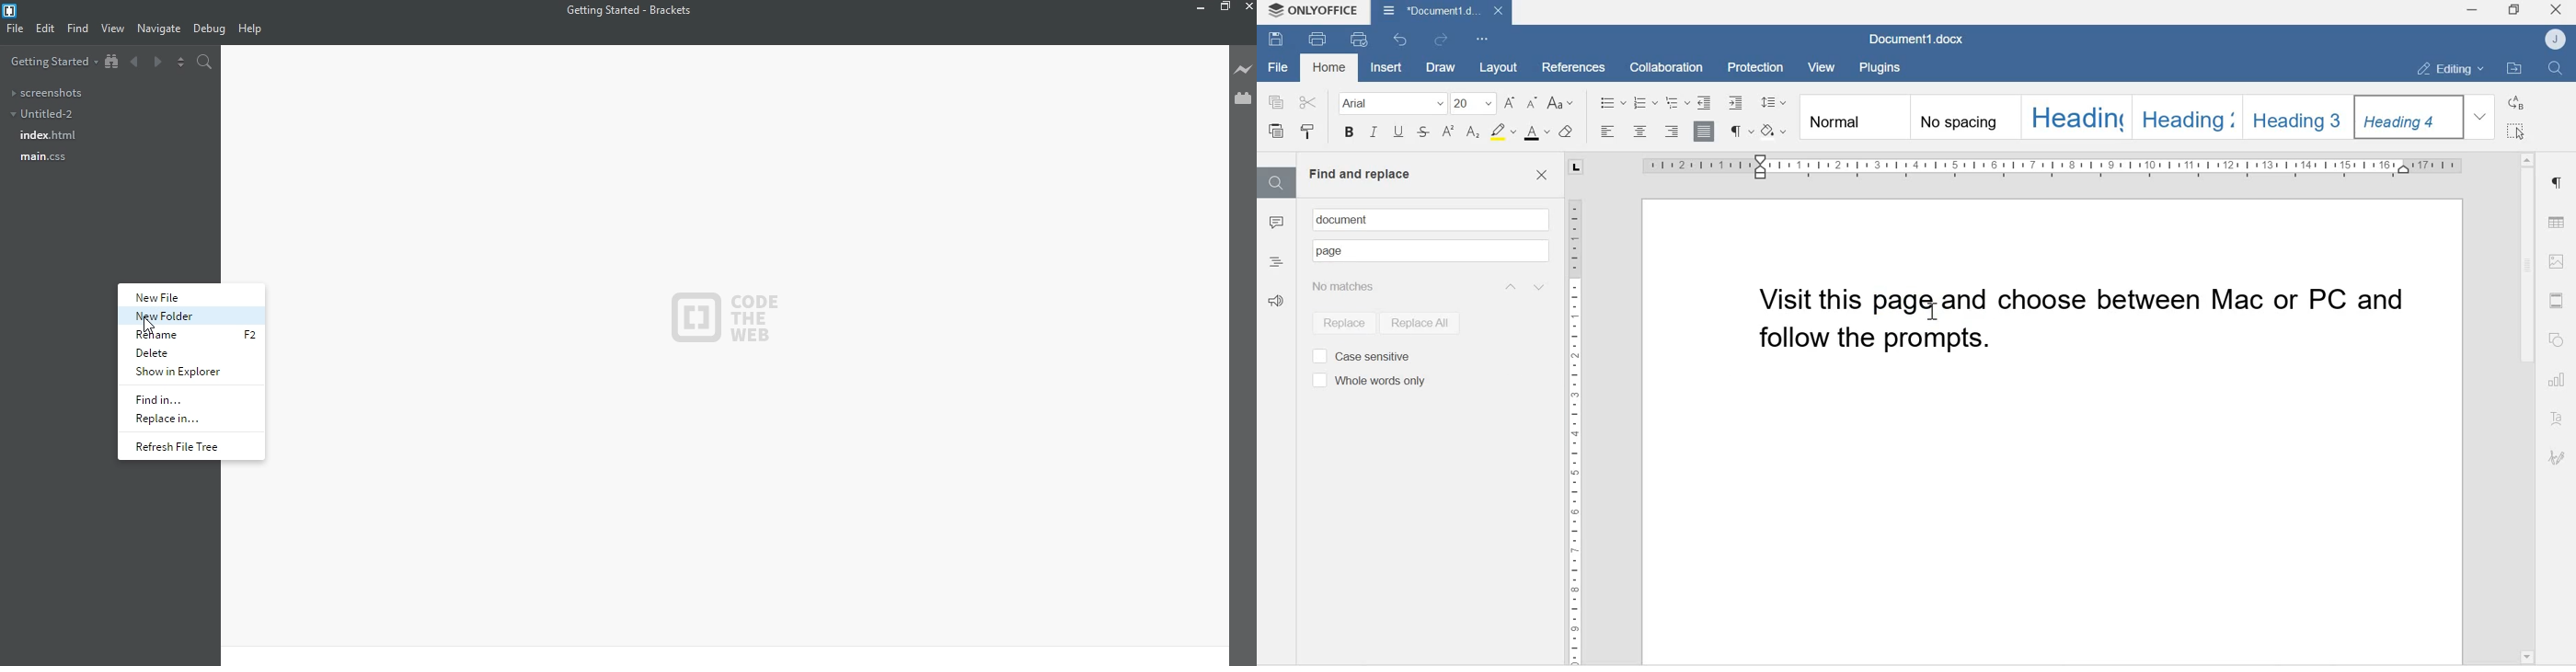 Image resolution: width=2576 pixels, height=672 pixels. I want to click on Collaboration, so click(1661, 66).